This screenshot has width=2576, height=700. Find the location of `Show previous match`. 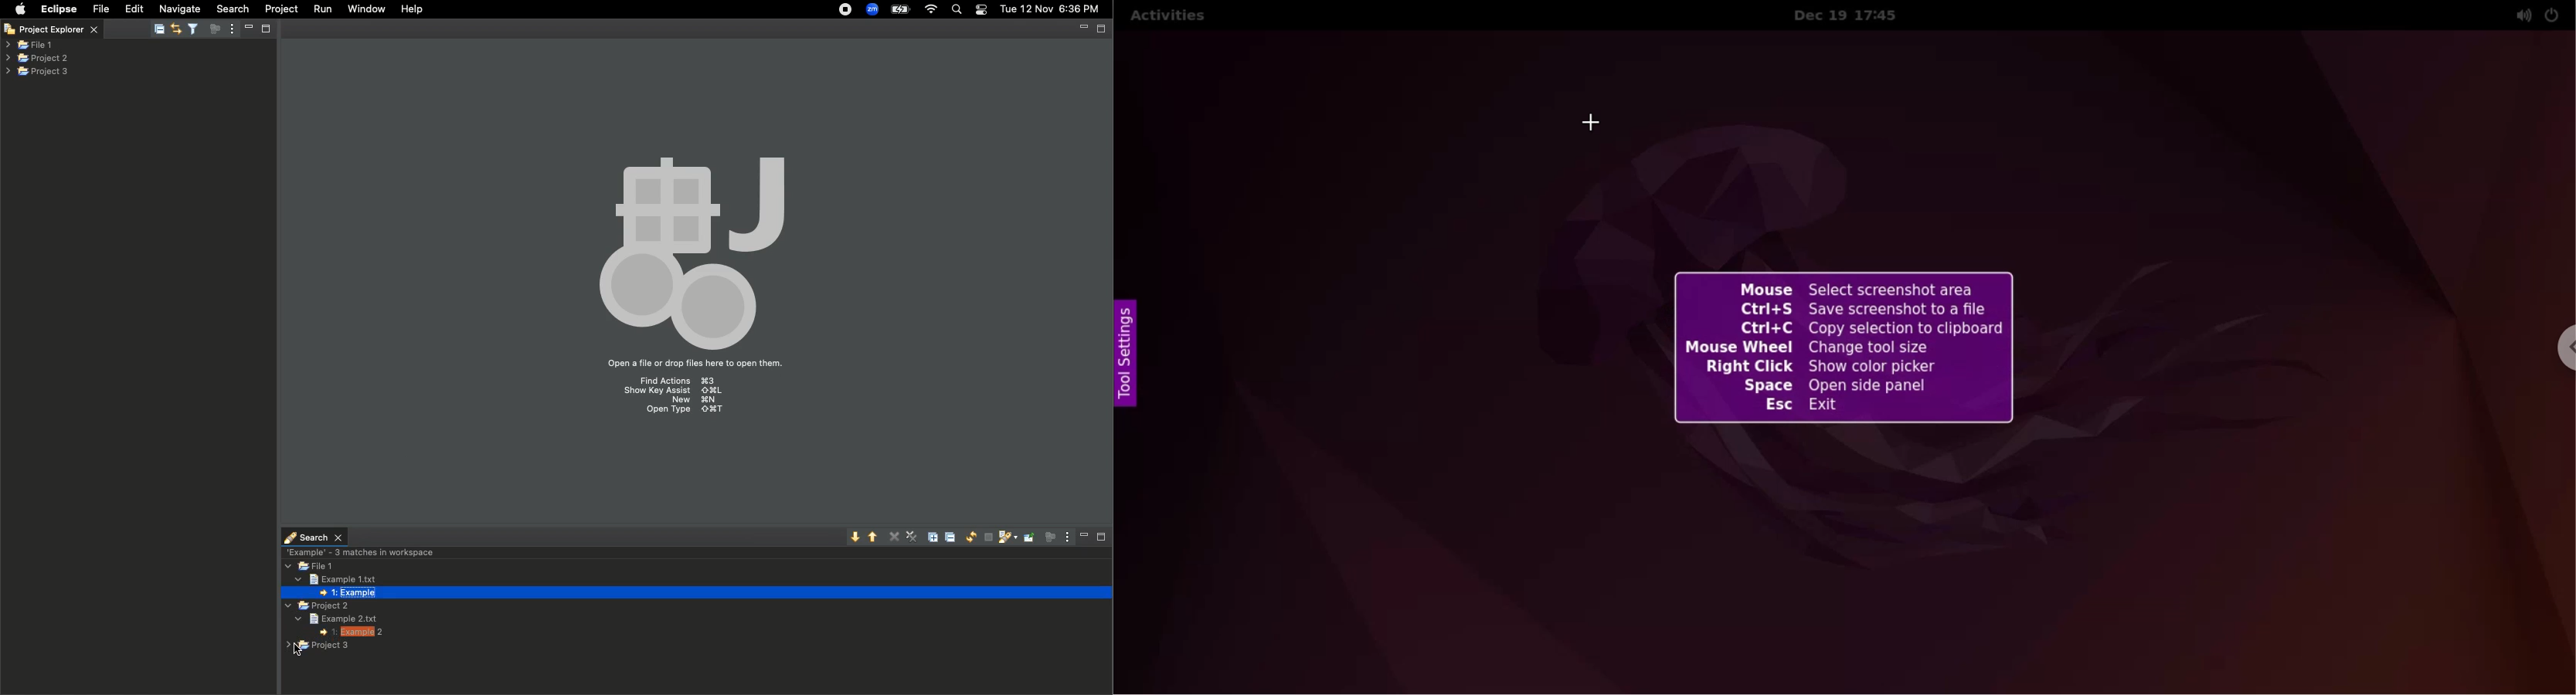

Show previous match is located at coordinates (875, 536).